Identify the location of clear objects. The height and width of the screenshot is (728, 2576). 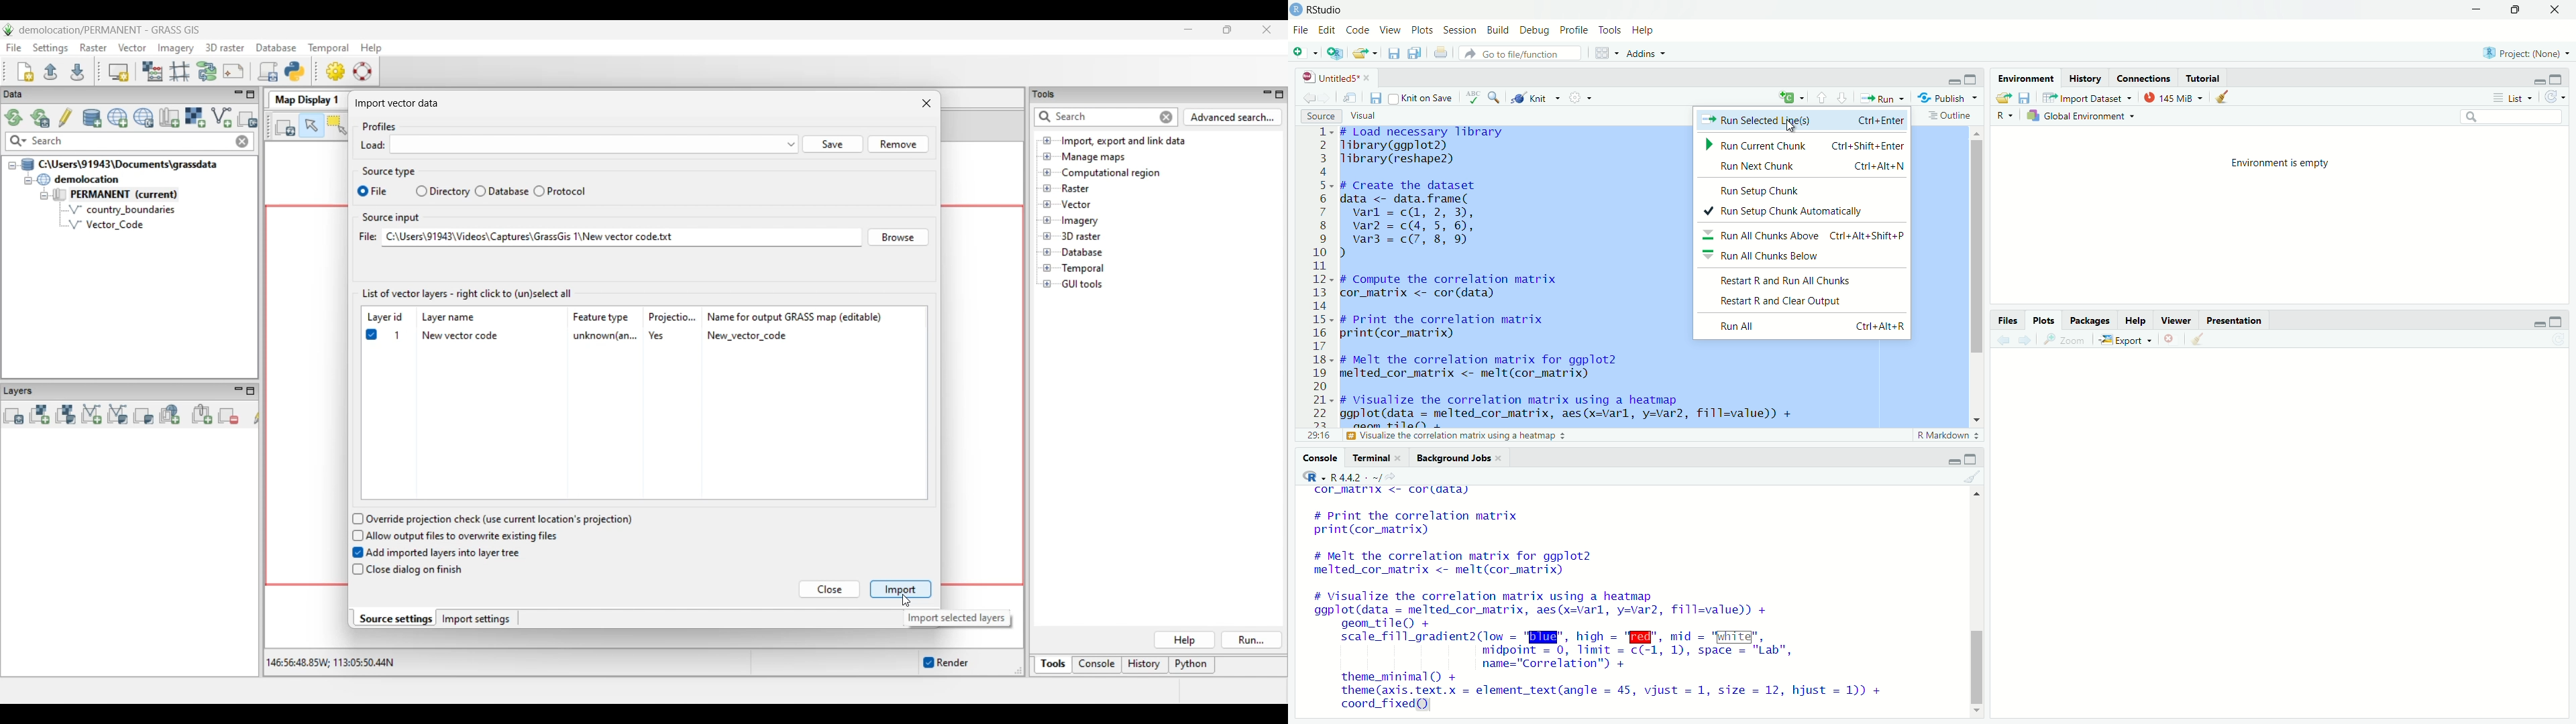
(2223, 96).